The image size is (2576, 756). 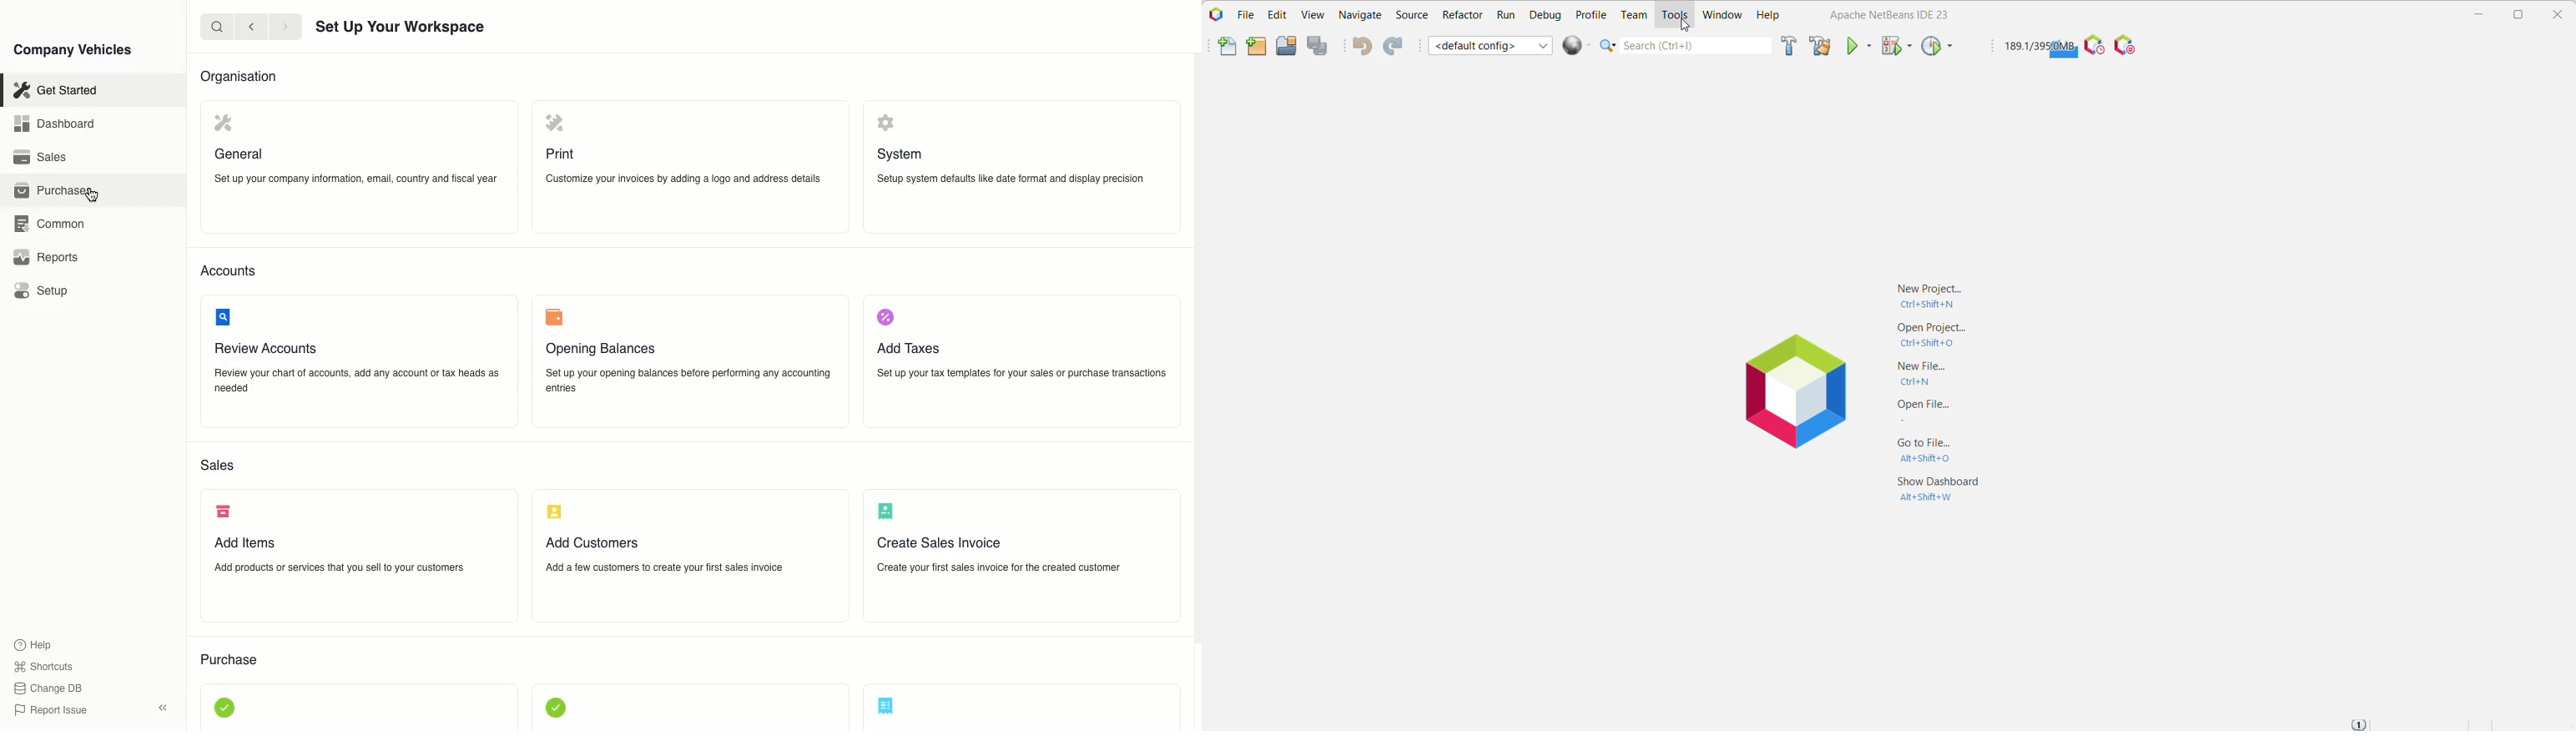 What do you see at coordinates (599, 350) in the screenshot?
I see `Opening Balances` at bounding box center [599, 350].